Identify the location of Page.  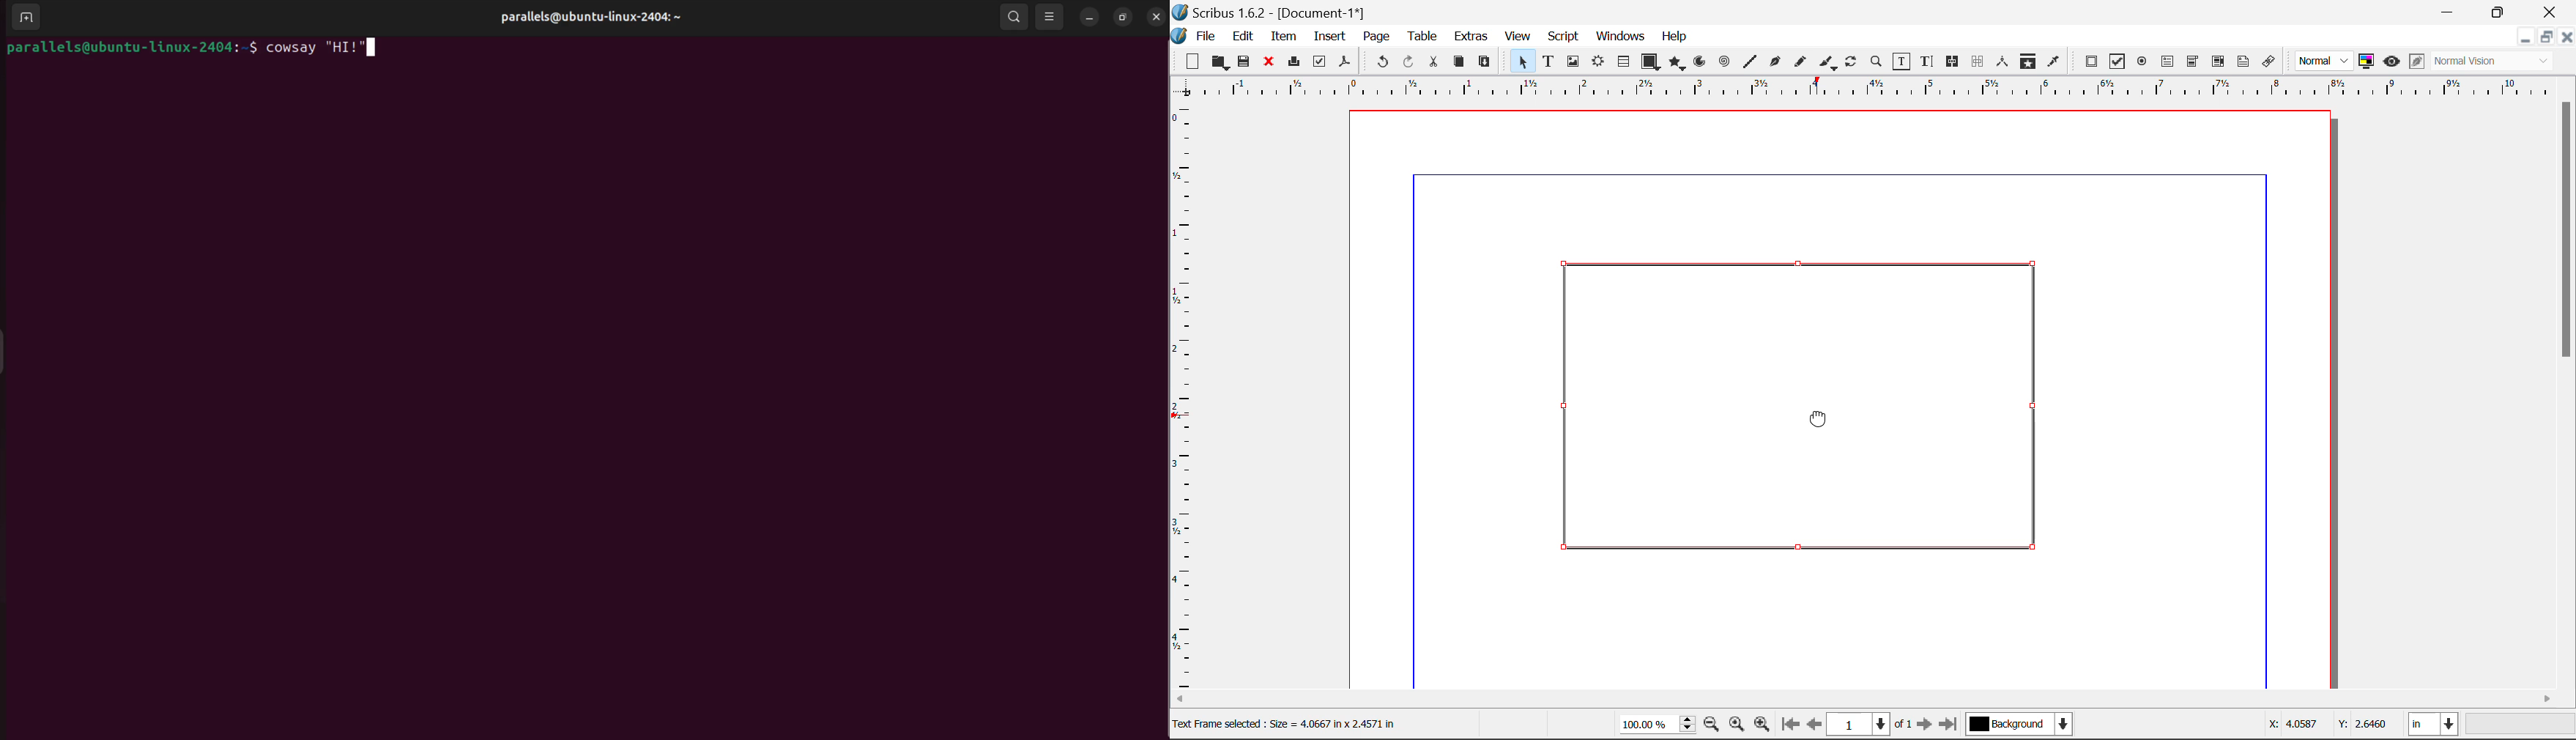
(1376, 37).